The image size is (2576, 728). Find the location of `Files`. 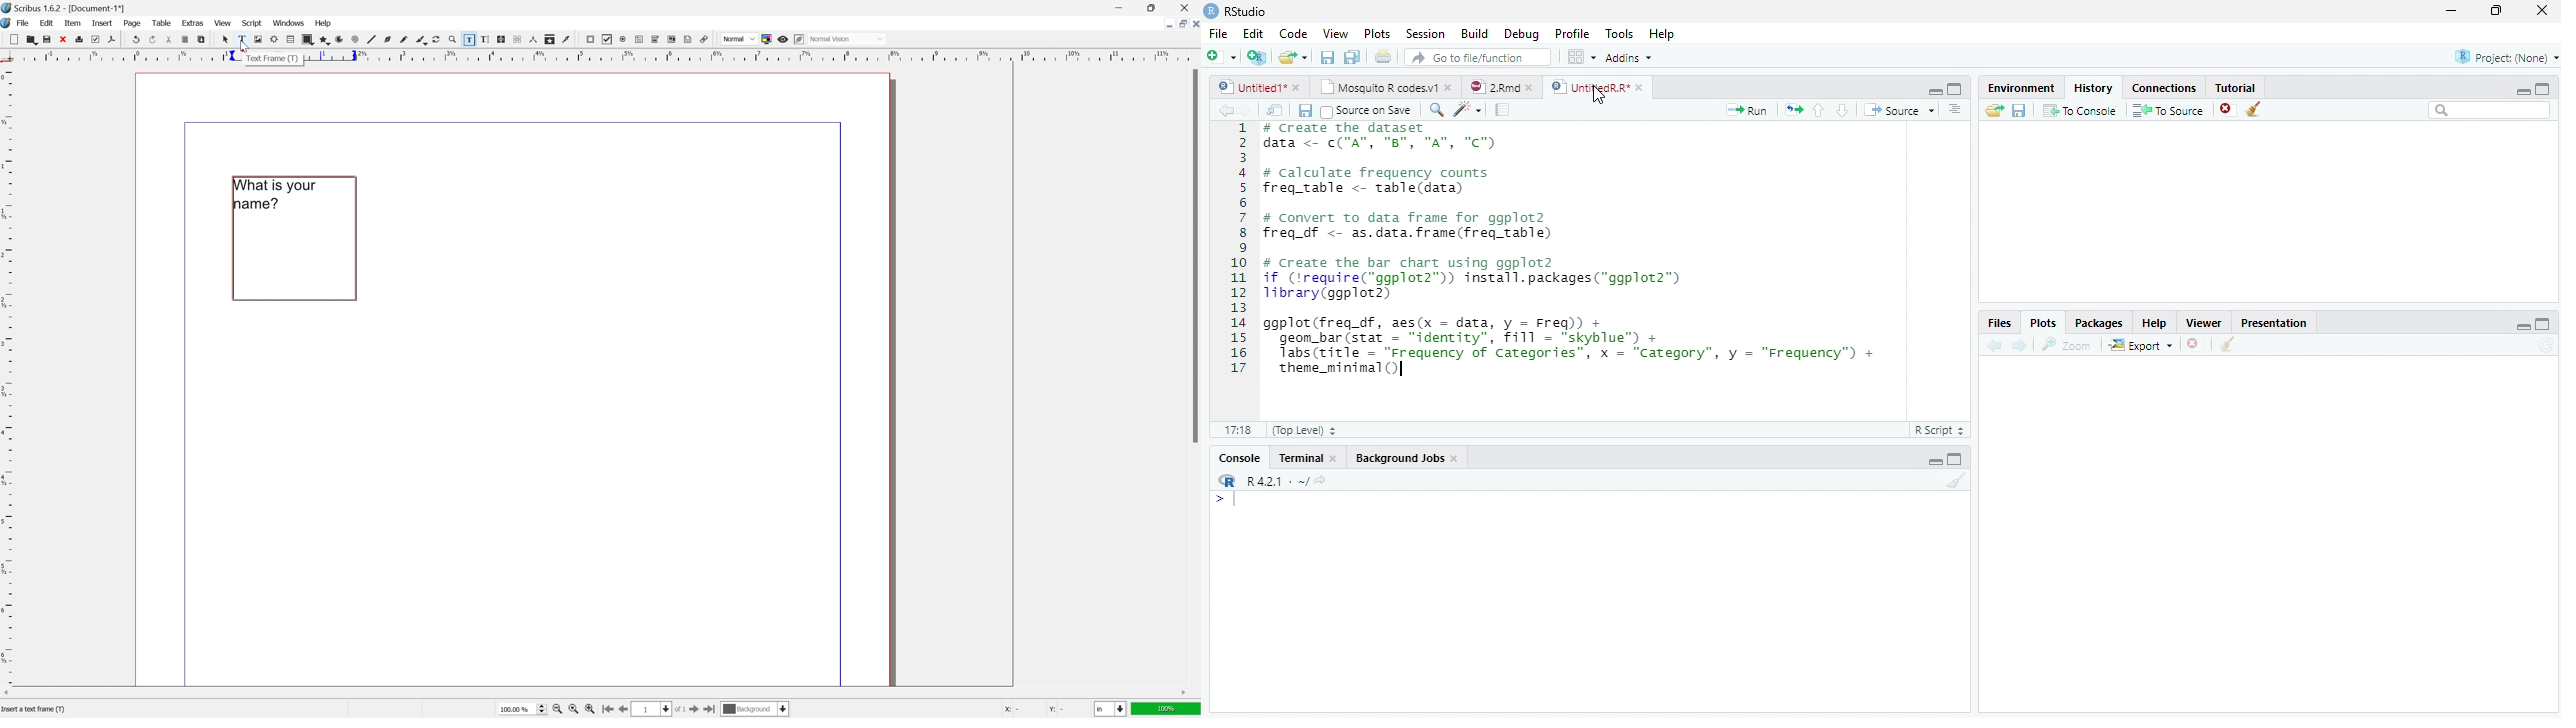

Files is located at coordinates (2002, 323).